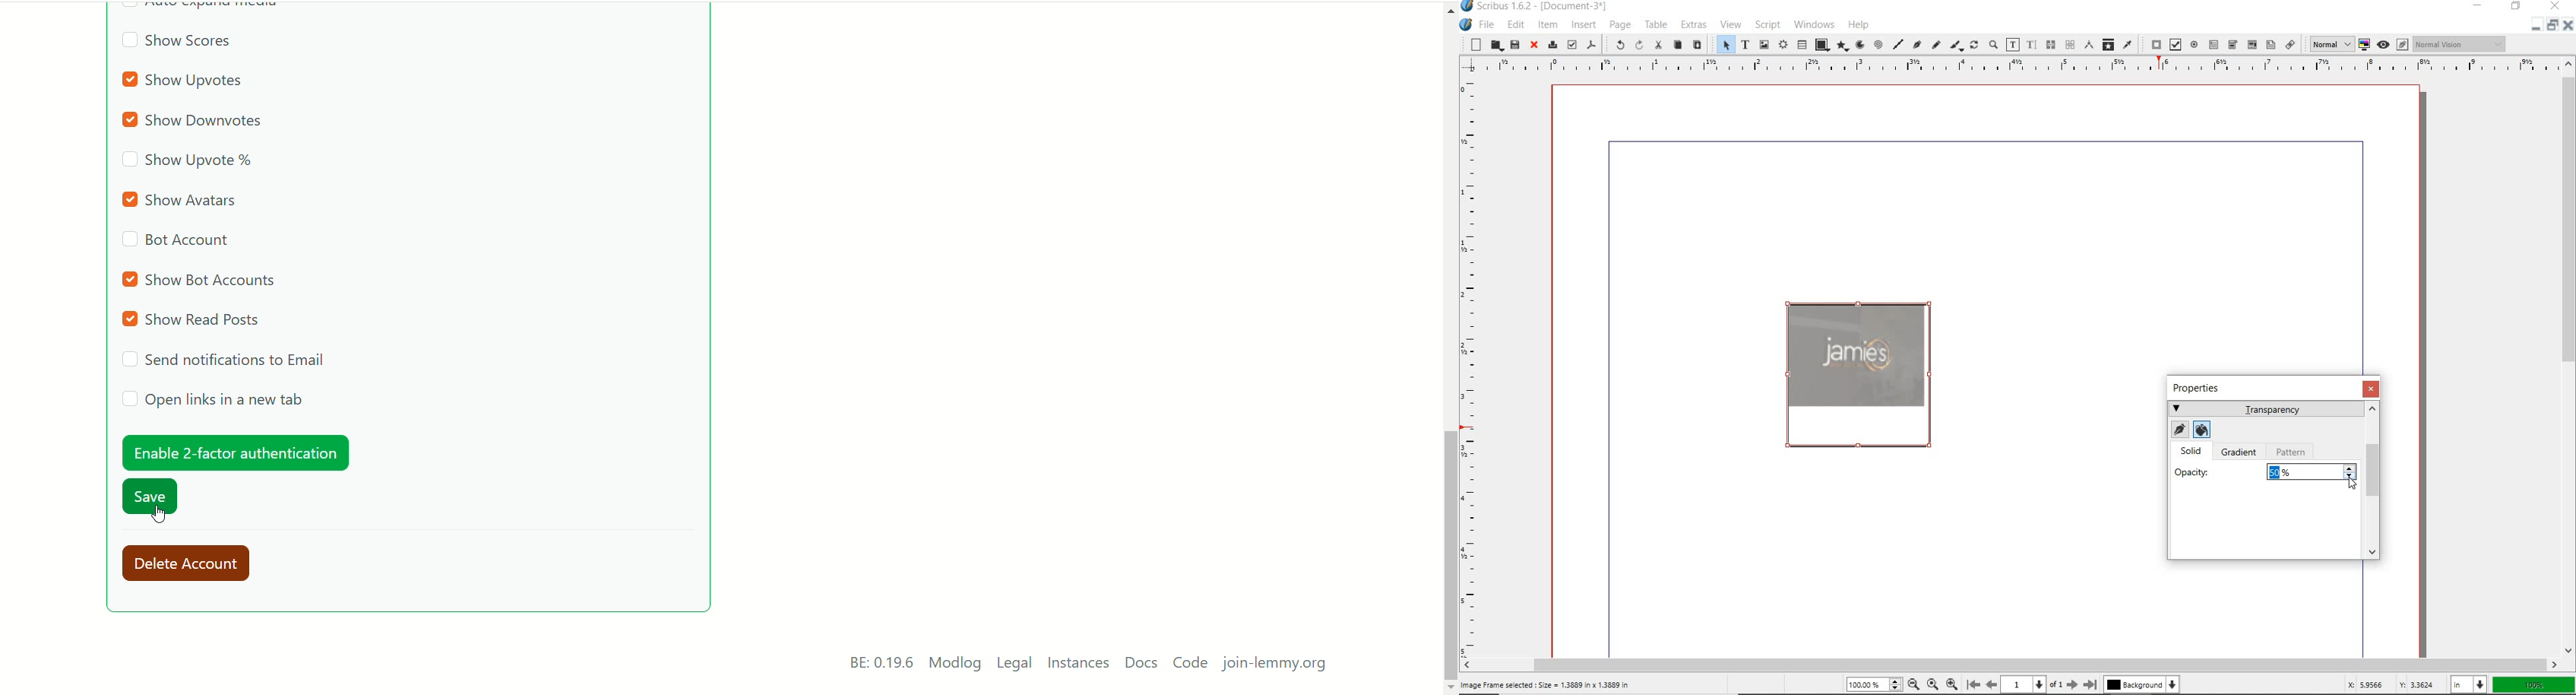  Describe the element at coordinates (2552, 28) in the screenshot. I see `restore` at that location.